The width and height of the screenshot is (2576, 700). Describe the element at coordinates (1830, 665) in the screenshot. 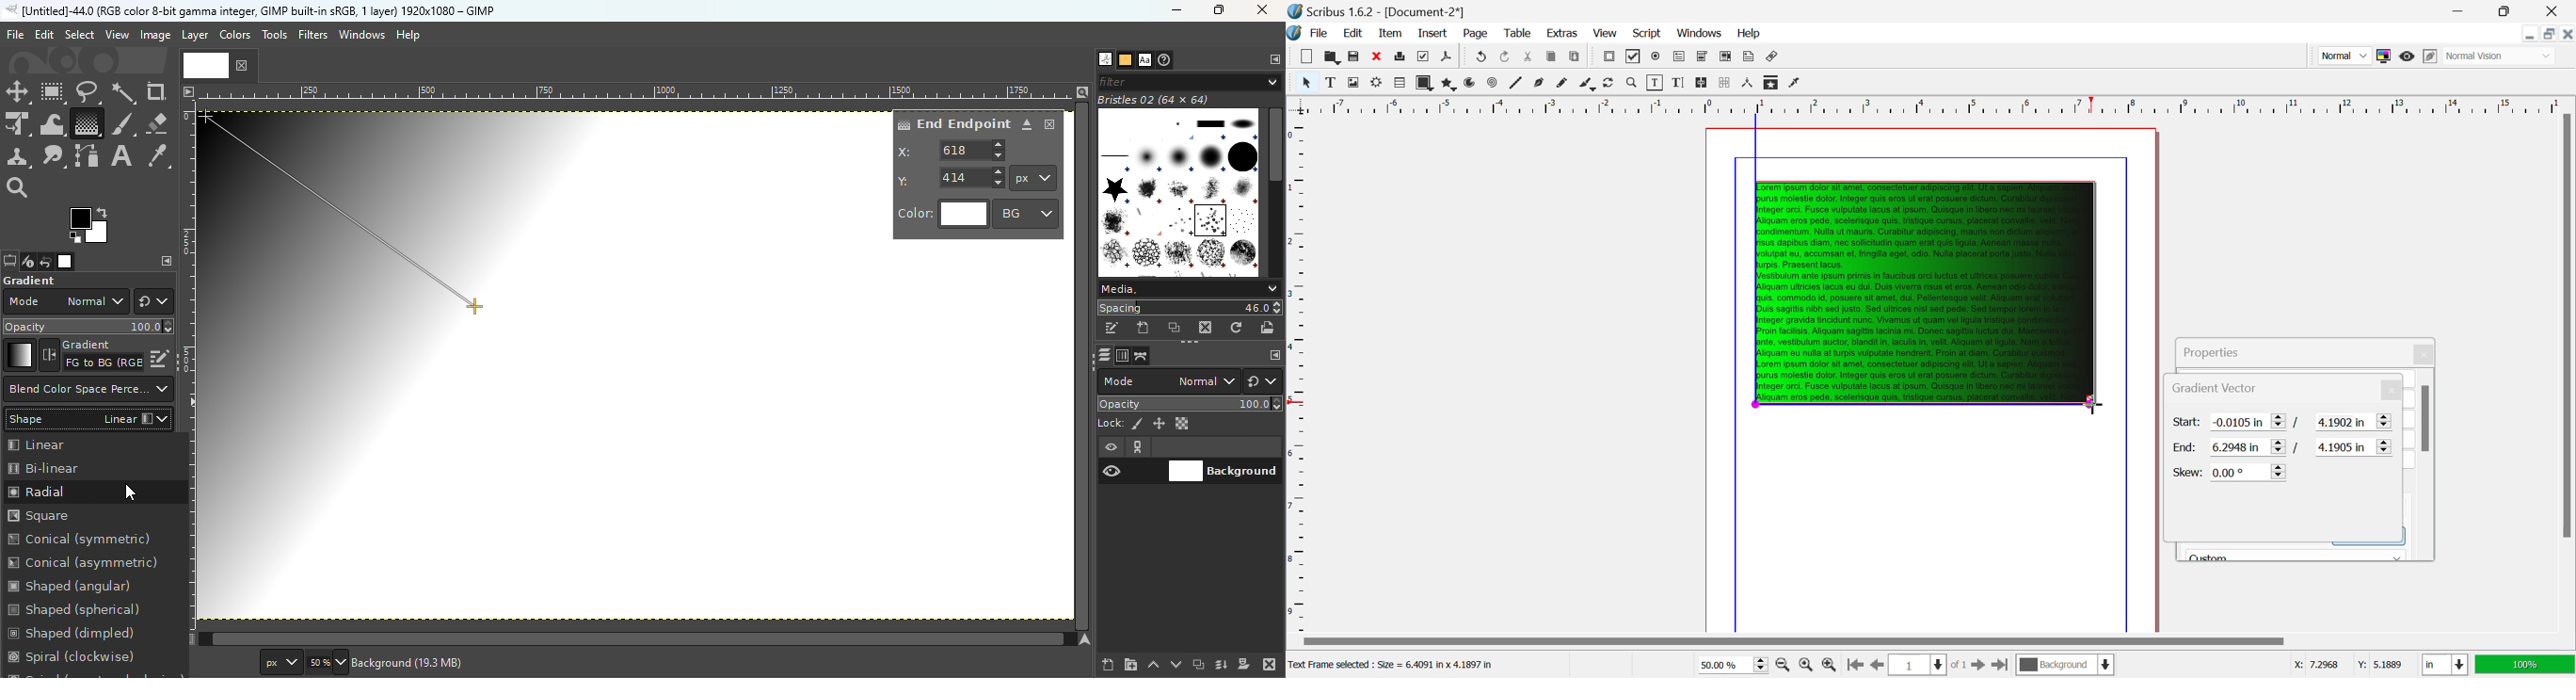

I see `Zoom In` at that location.